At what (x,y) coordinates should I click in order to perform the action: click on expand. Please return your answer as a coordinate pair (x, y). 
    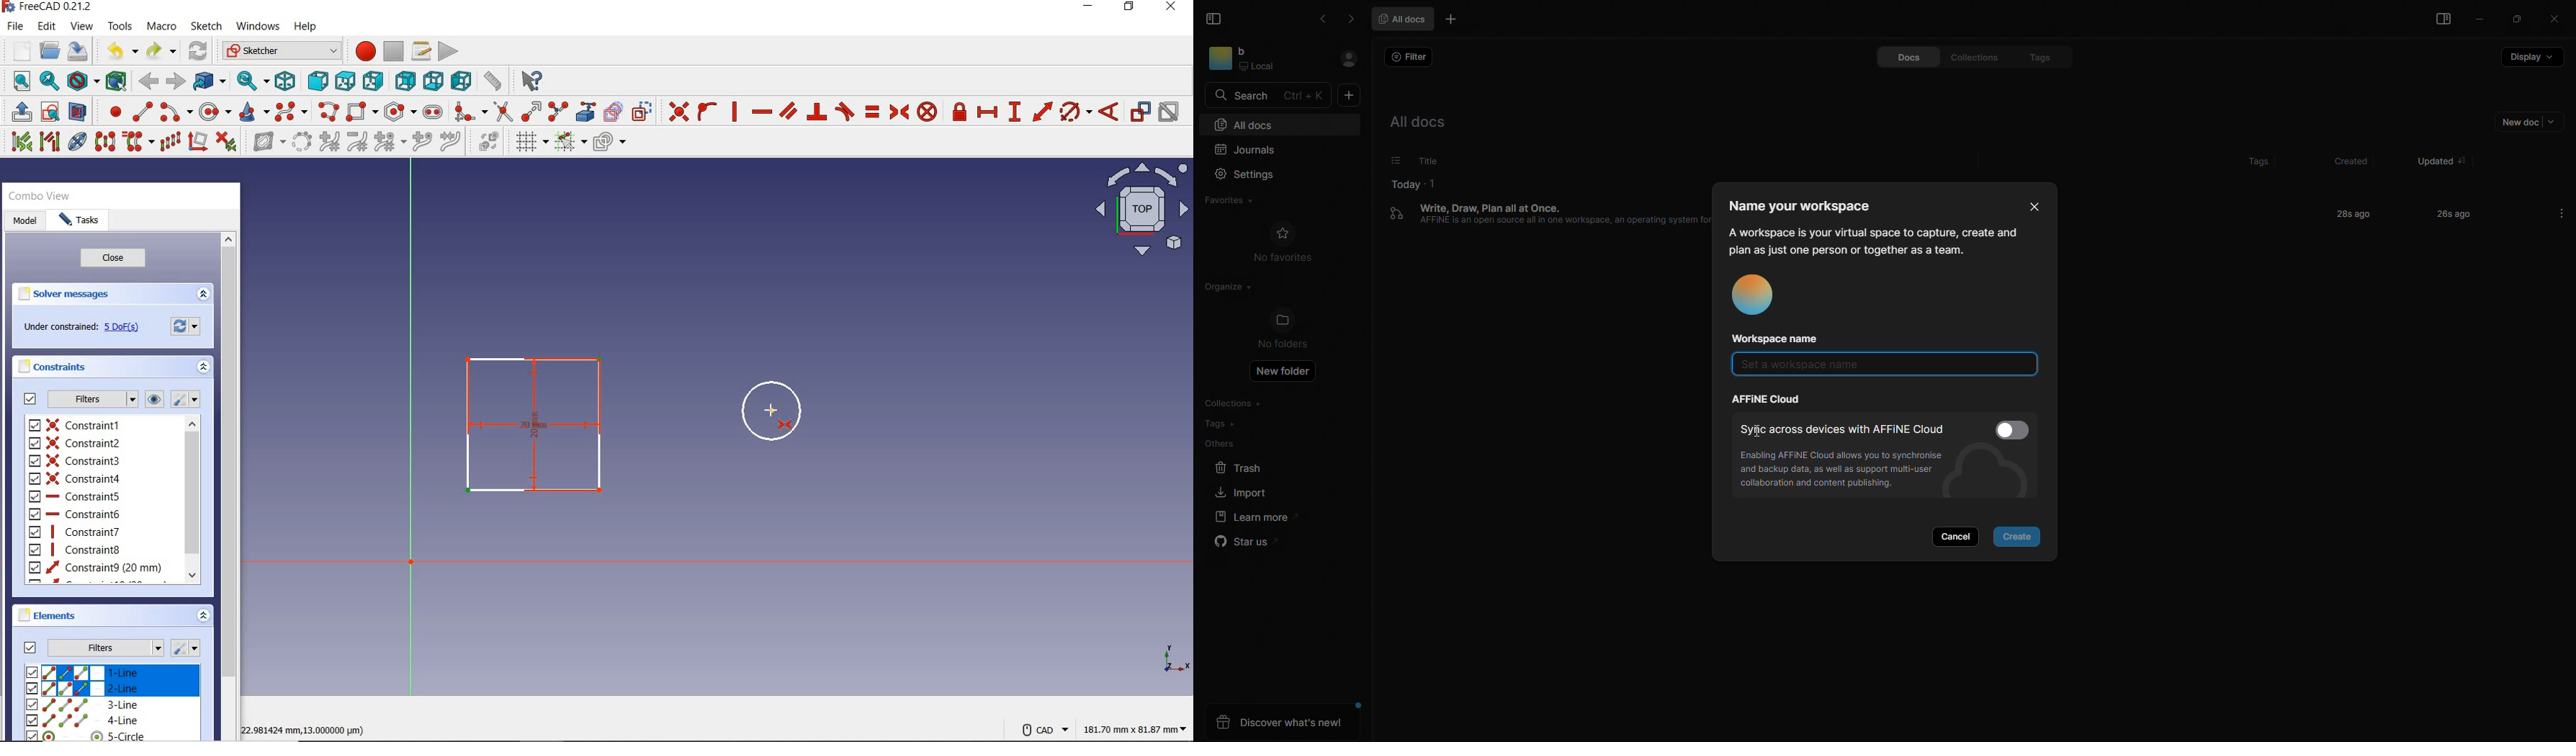
    Looking at the image, I should click on (205, 368).